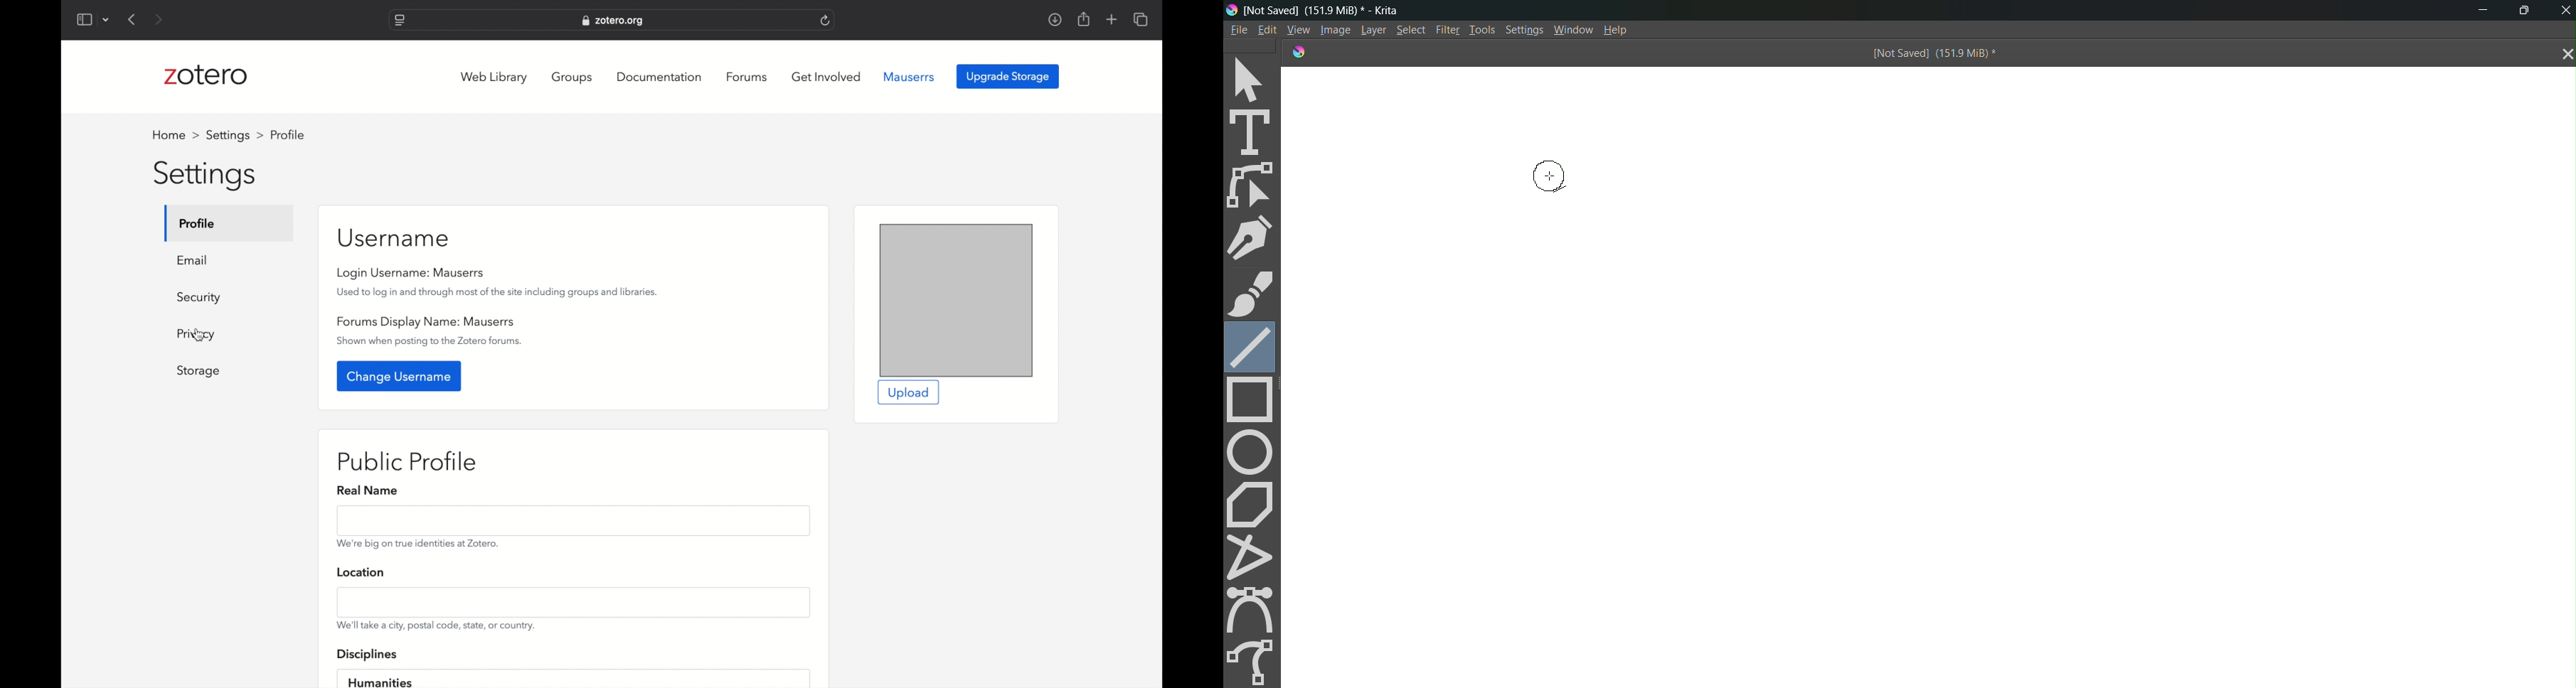 This screenshot has width=2576, height=700. Describe the element at coordinates (573, 78) in the screenshot. I see `groups` at that location.